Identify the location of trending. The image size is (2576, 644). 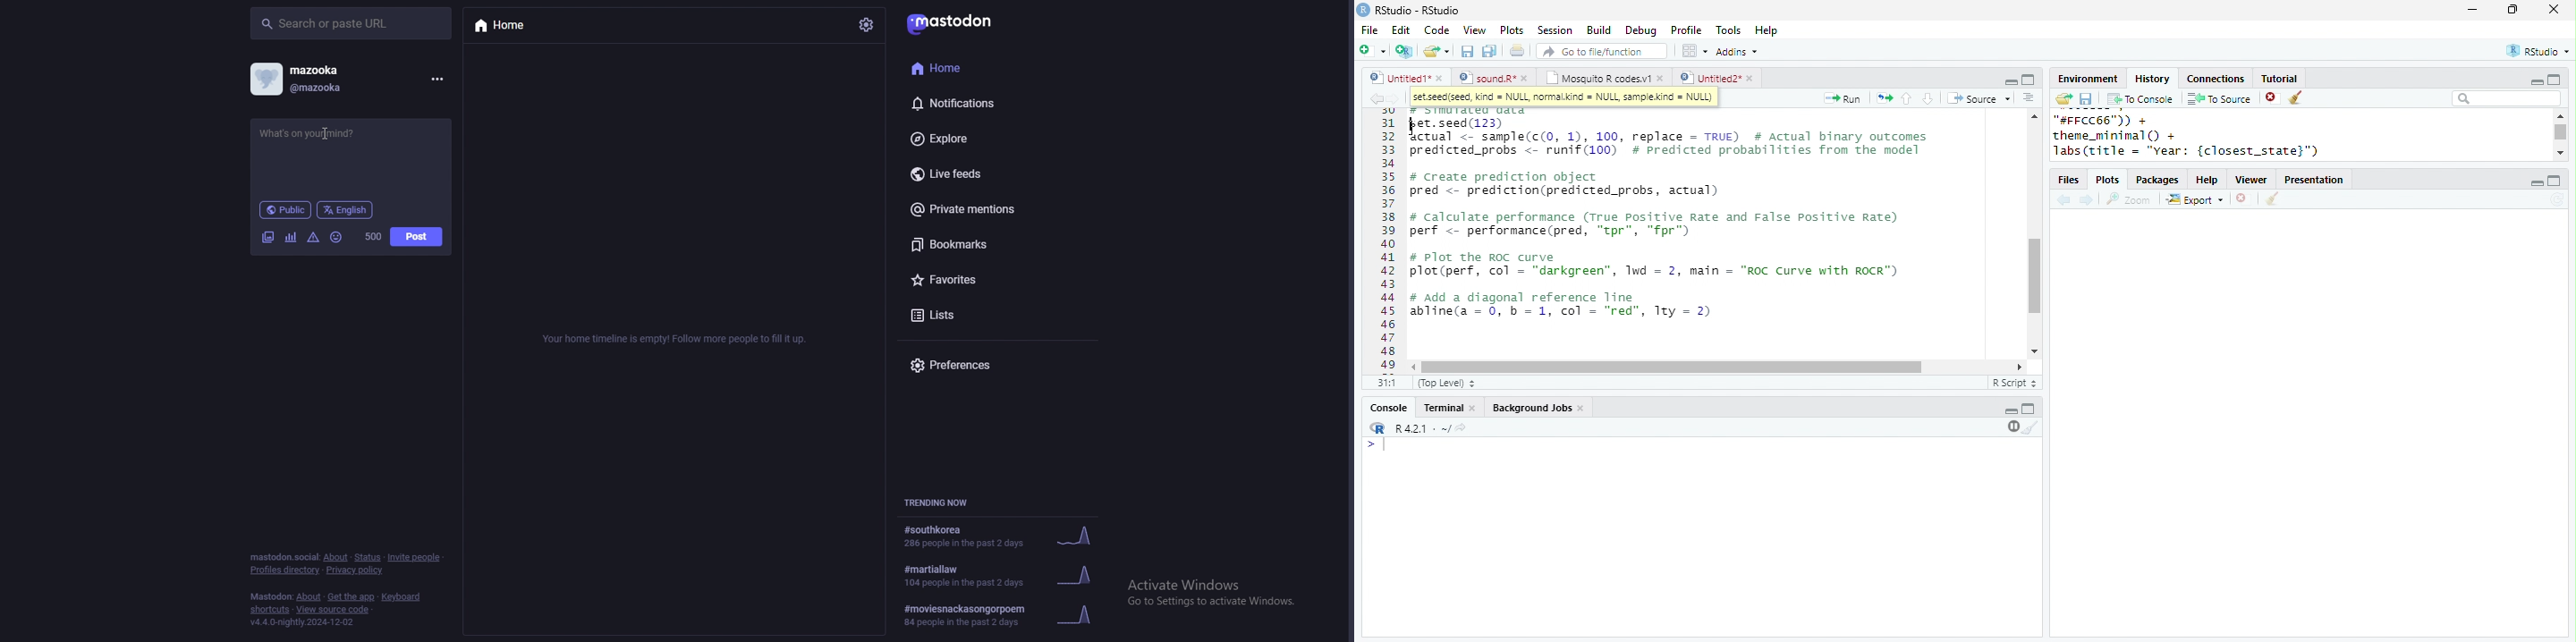
(1004, 574).